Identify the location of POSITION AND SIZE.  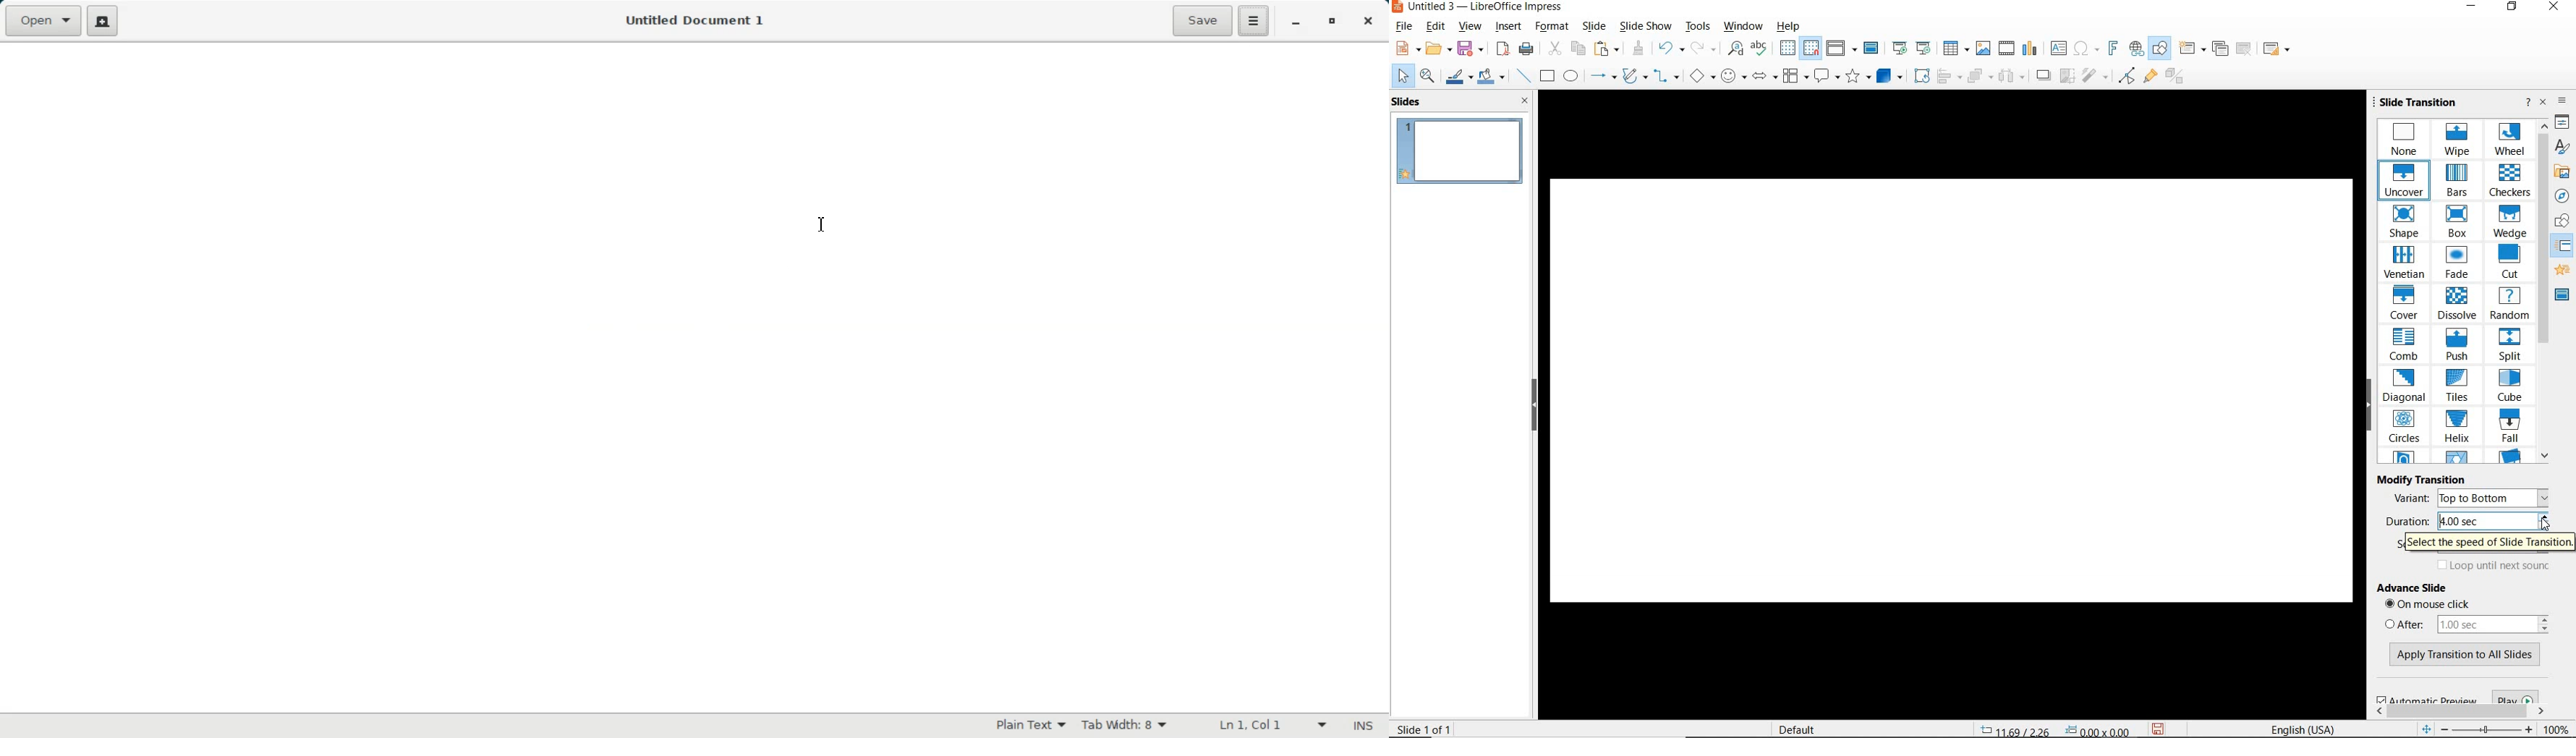
(2050, 728).